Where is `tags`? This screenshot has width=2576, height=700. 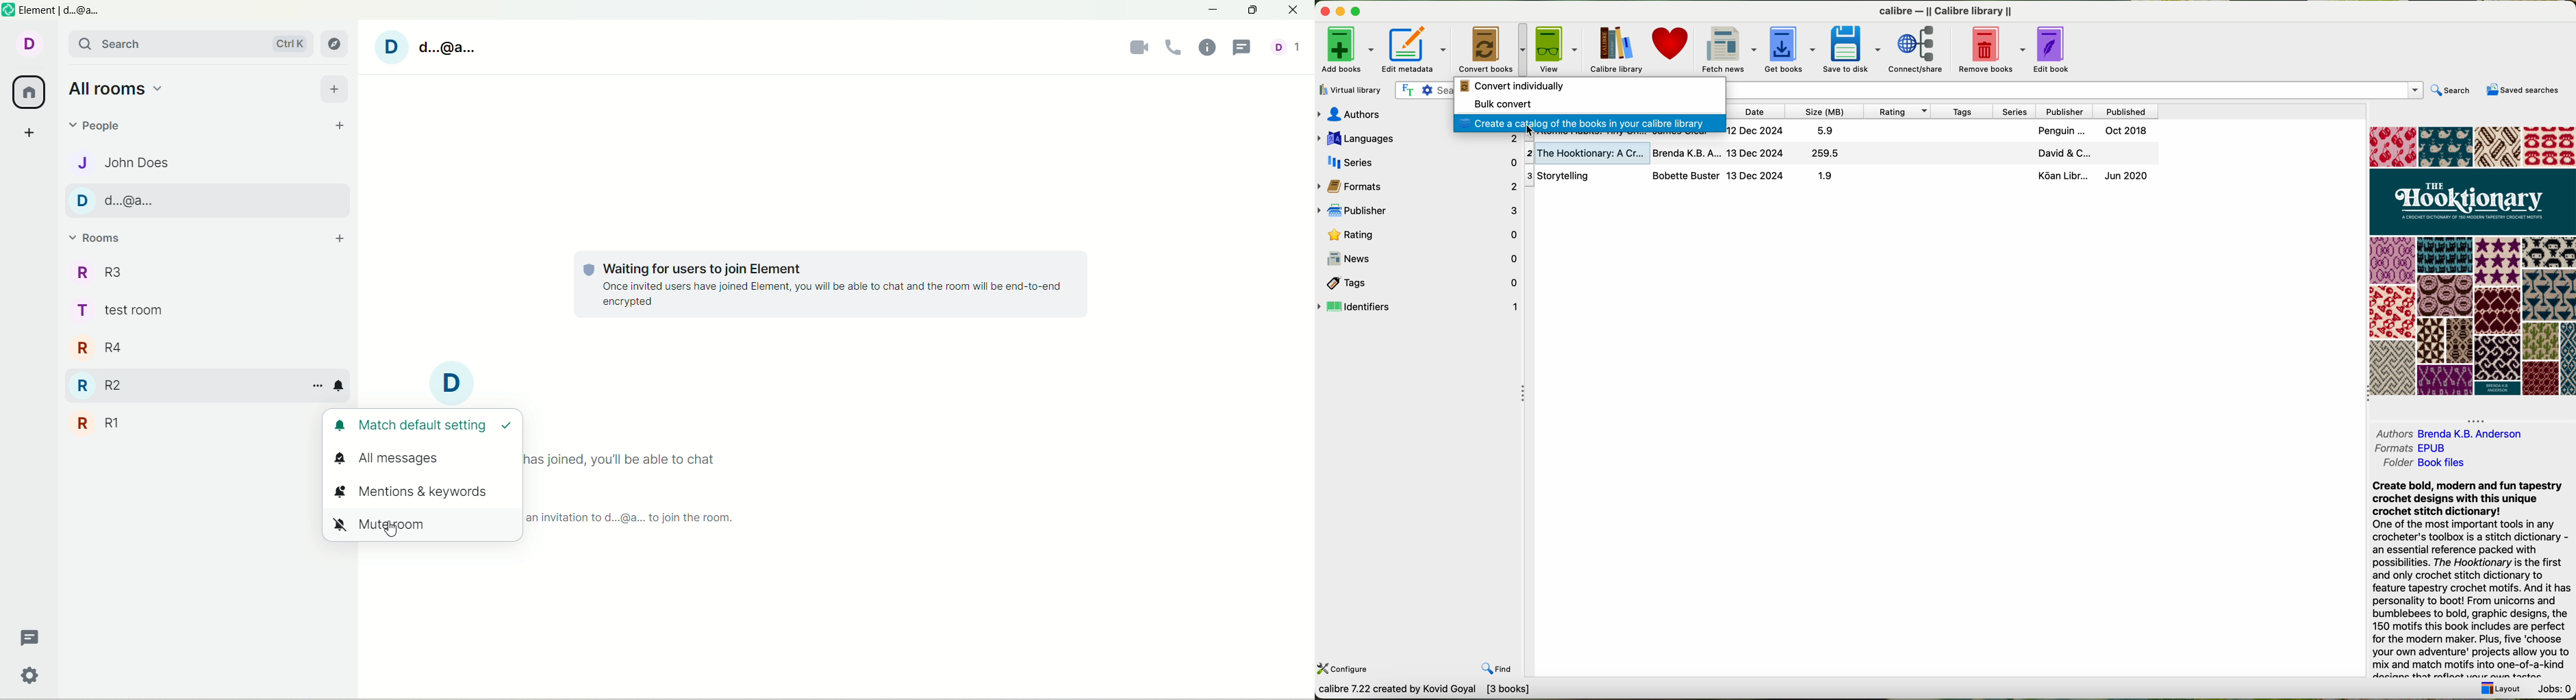 tags is located at coordinates (1963, 112).